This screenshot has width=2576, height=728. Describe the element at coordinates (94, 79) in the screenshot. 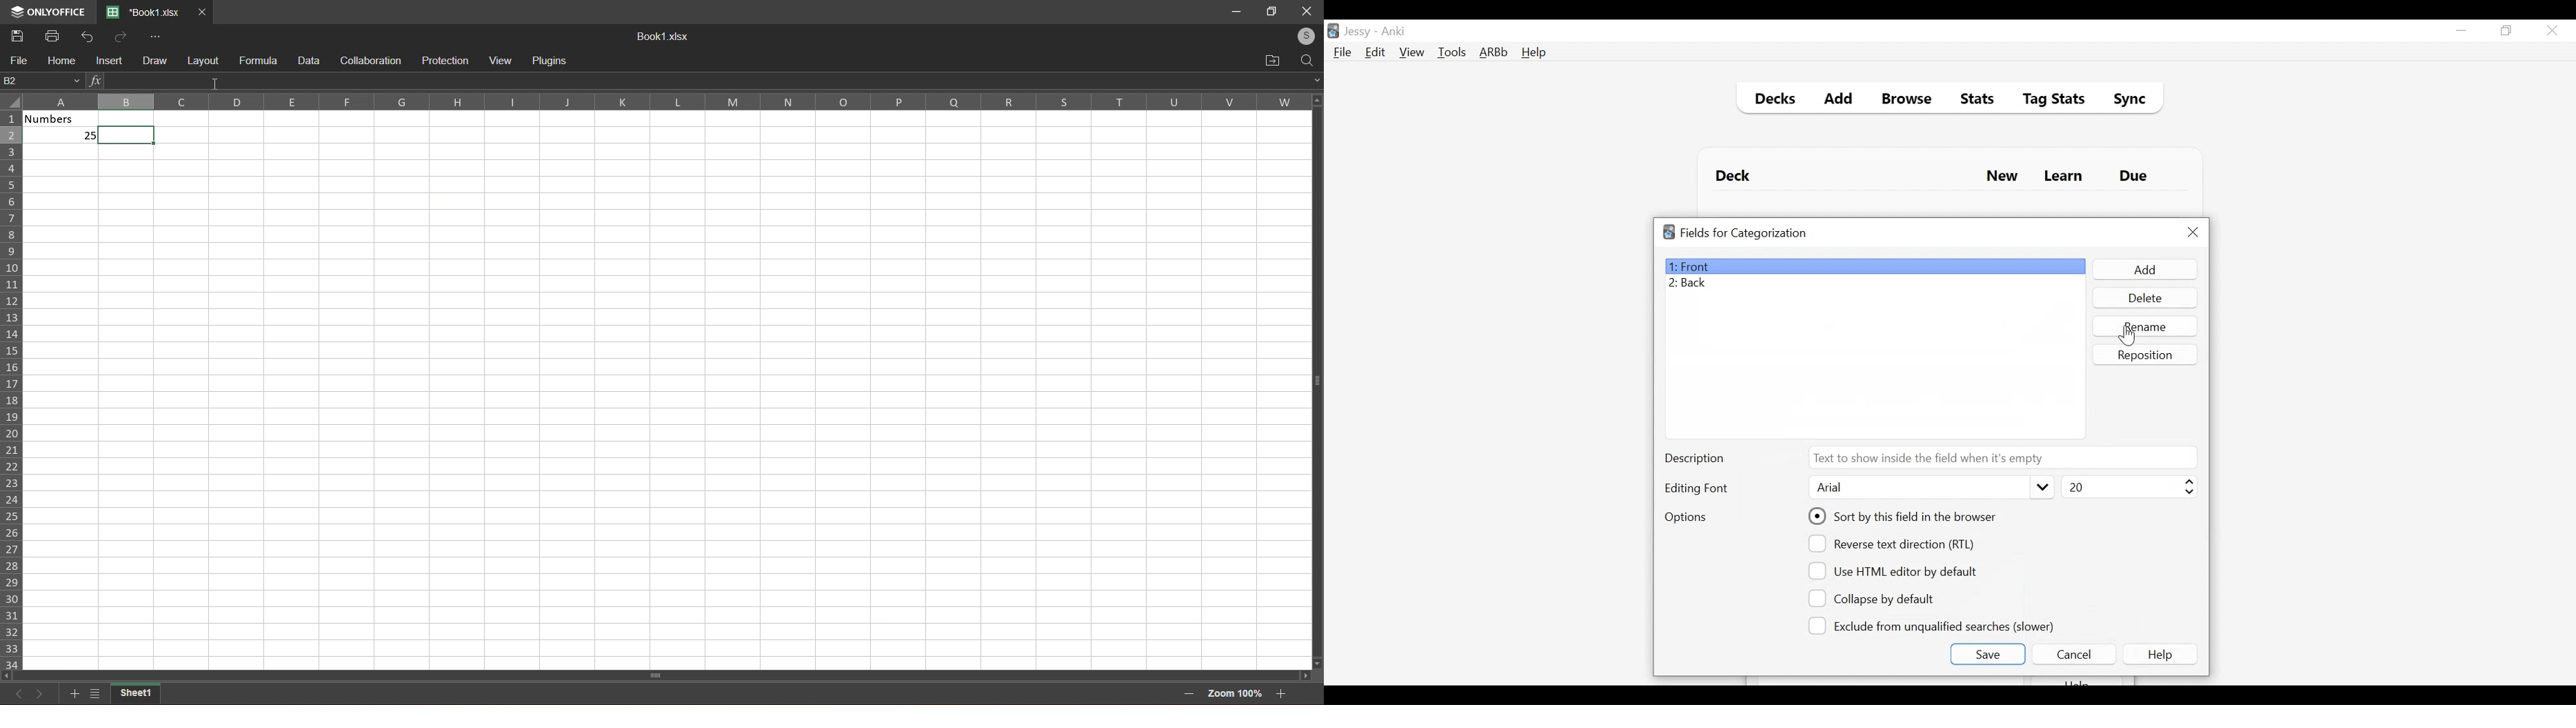

I see `functions` at that location.